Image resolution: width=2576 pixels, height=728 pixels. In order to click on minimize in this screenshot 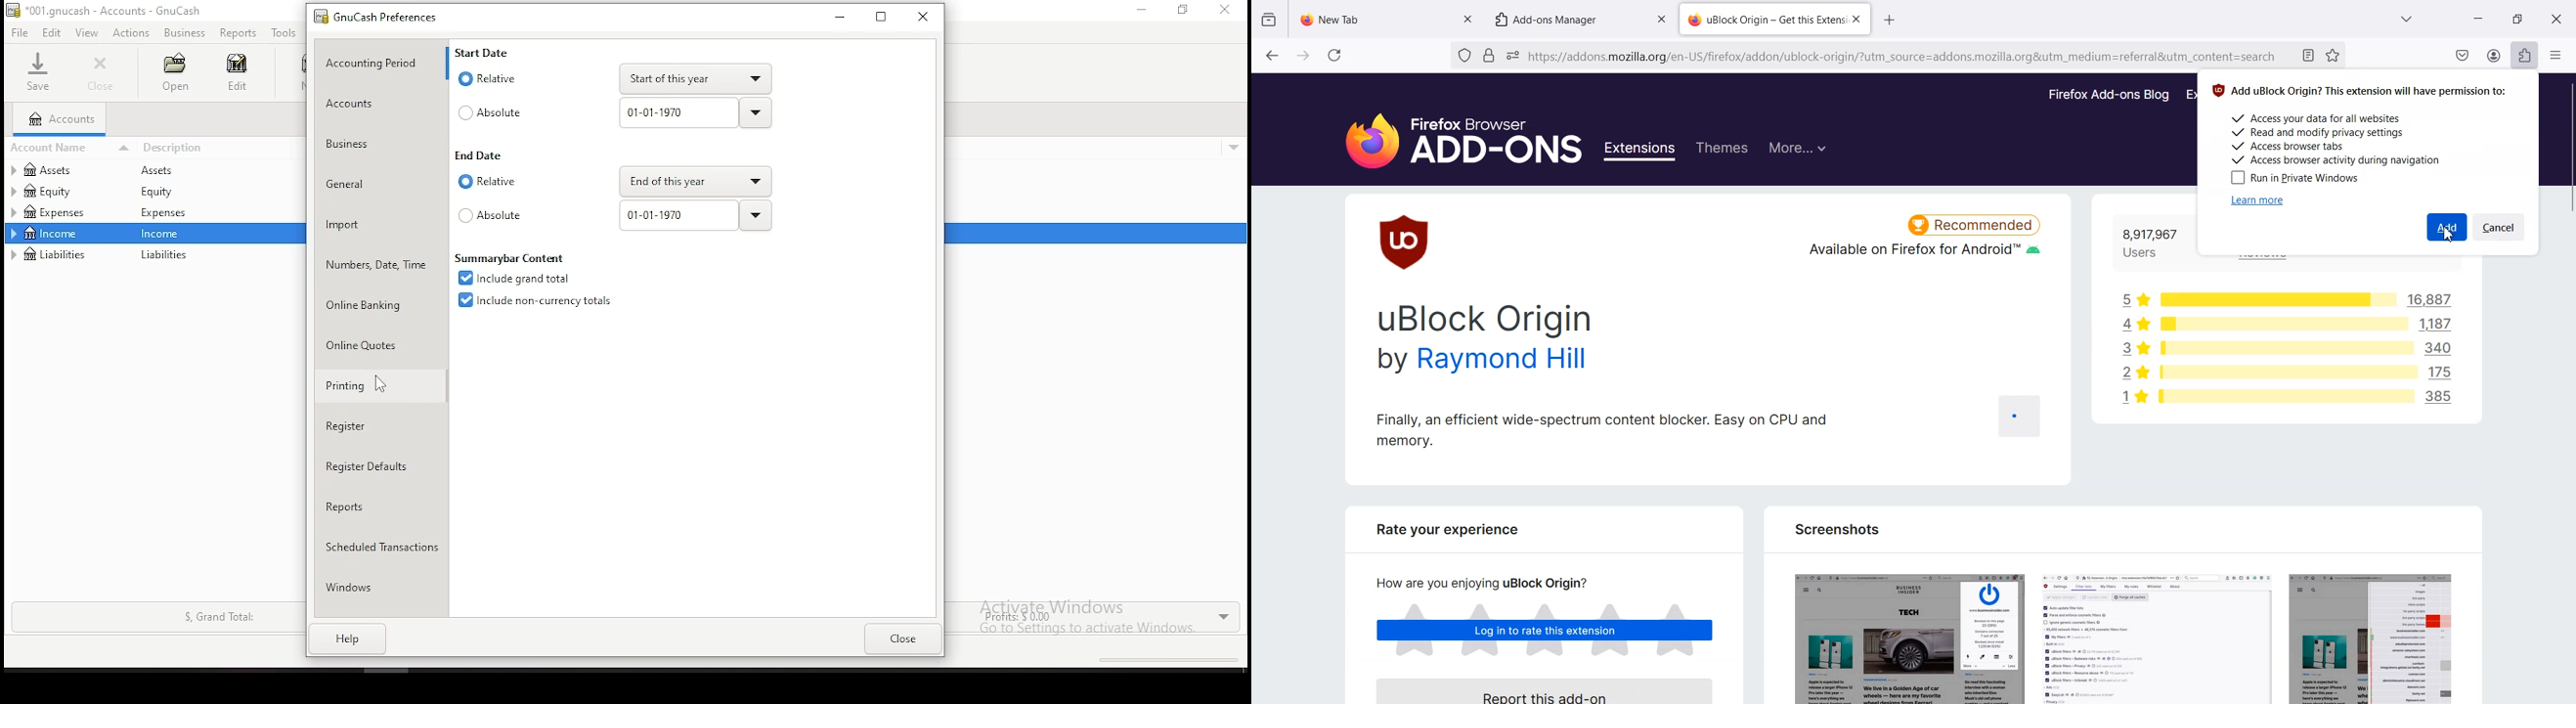, I will do `click(881, 20)`.